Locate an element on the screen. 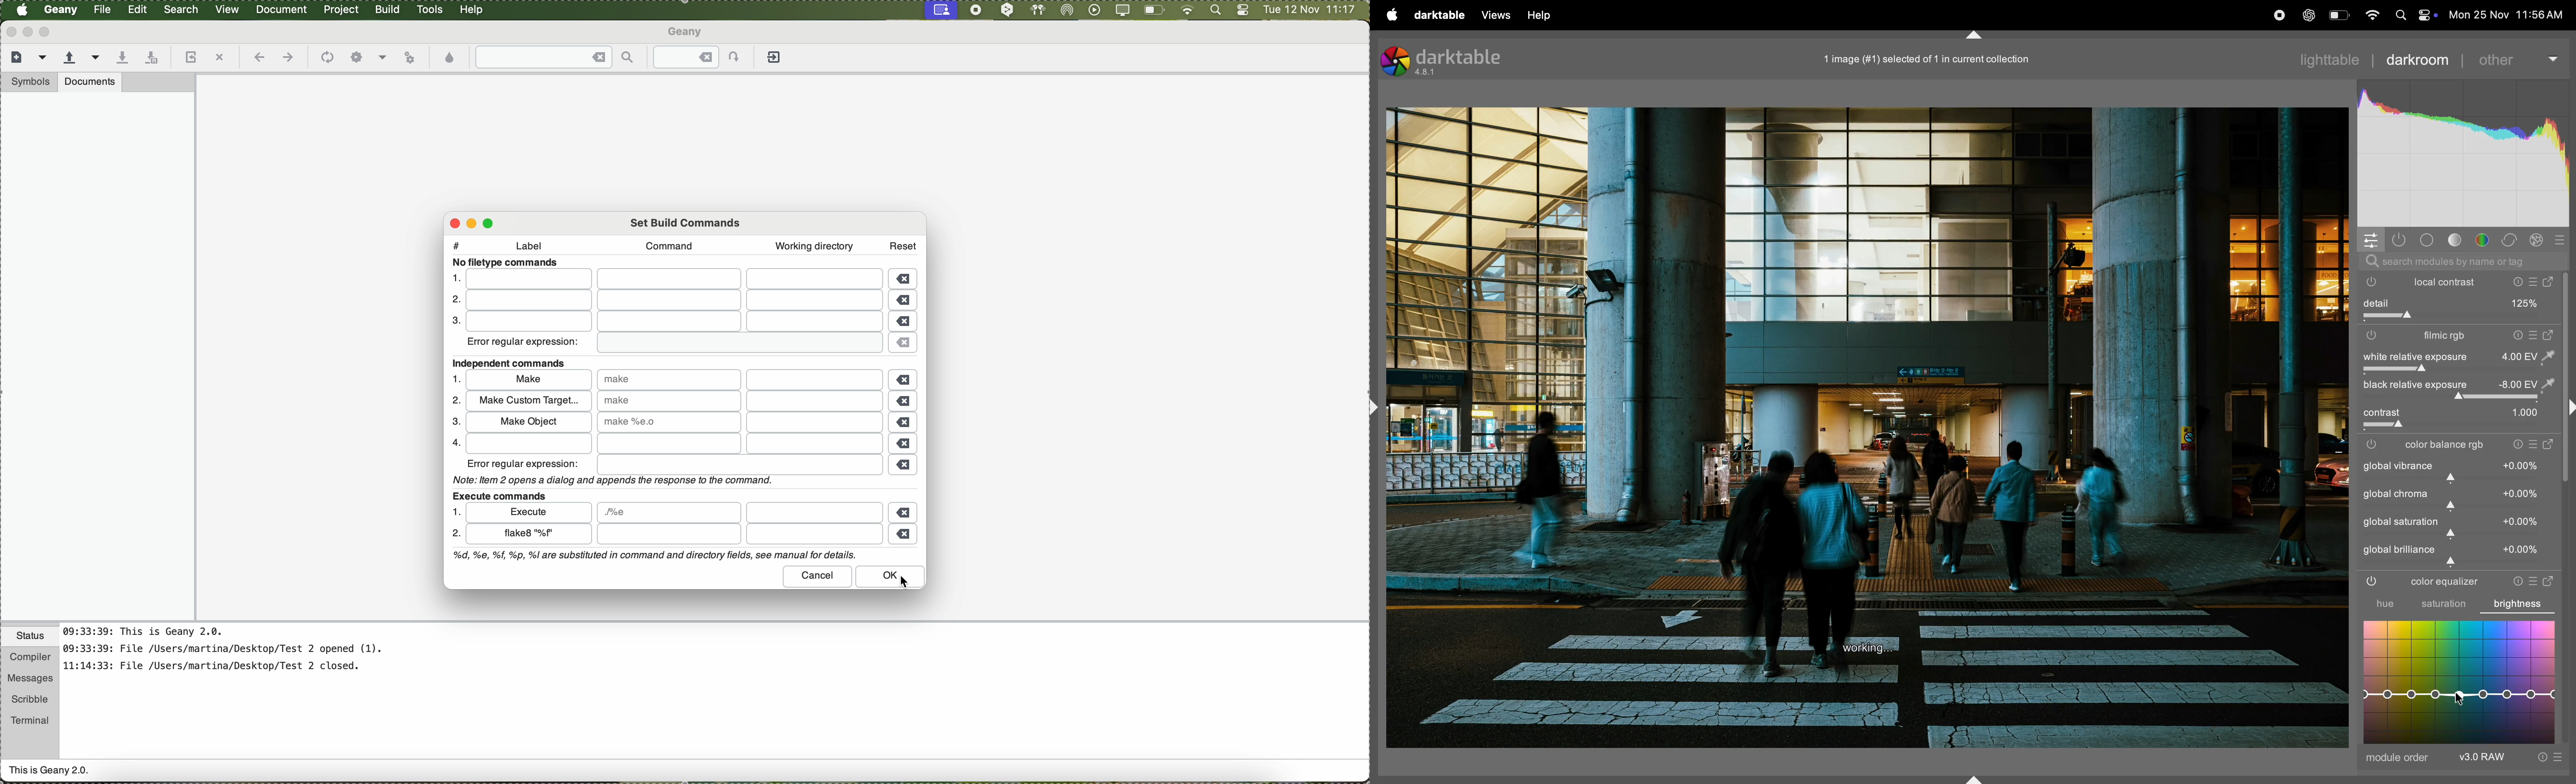 This screenshot has height=784, width=2576. tools is located at coordinates (430, 9).